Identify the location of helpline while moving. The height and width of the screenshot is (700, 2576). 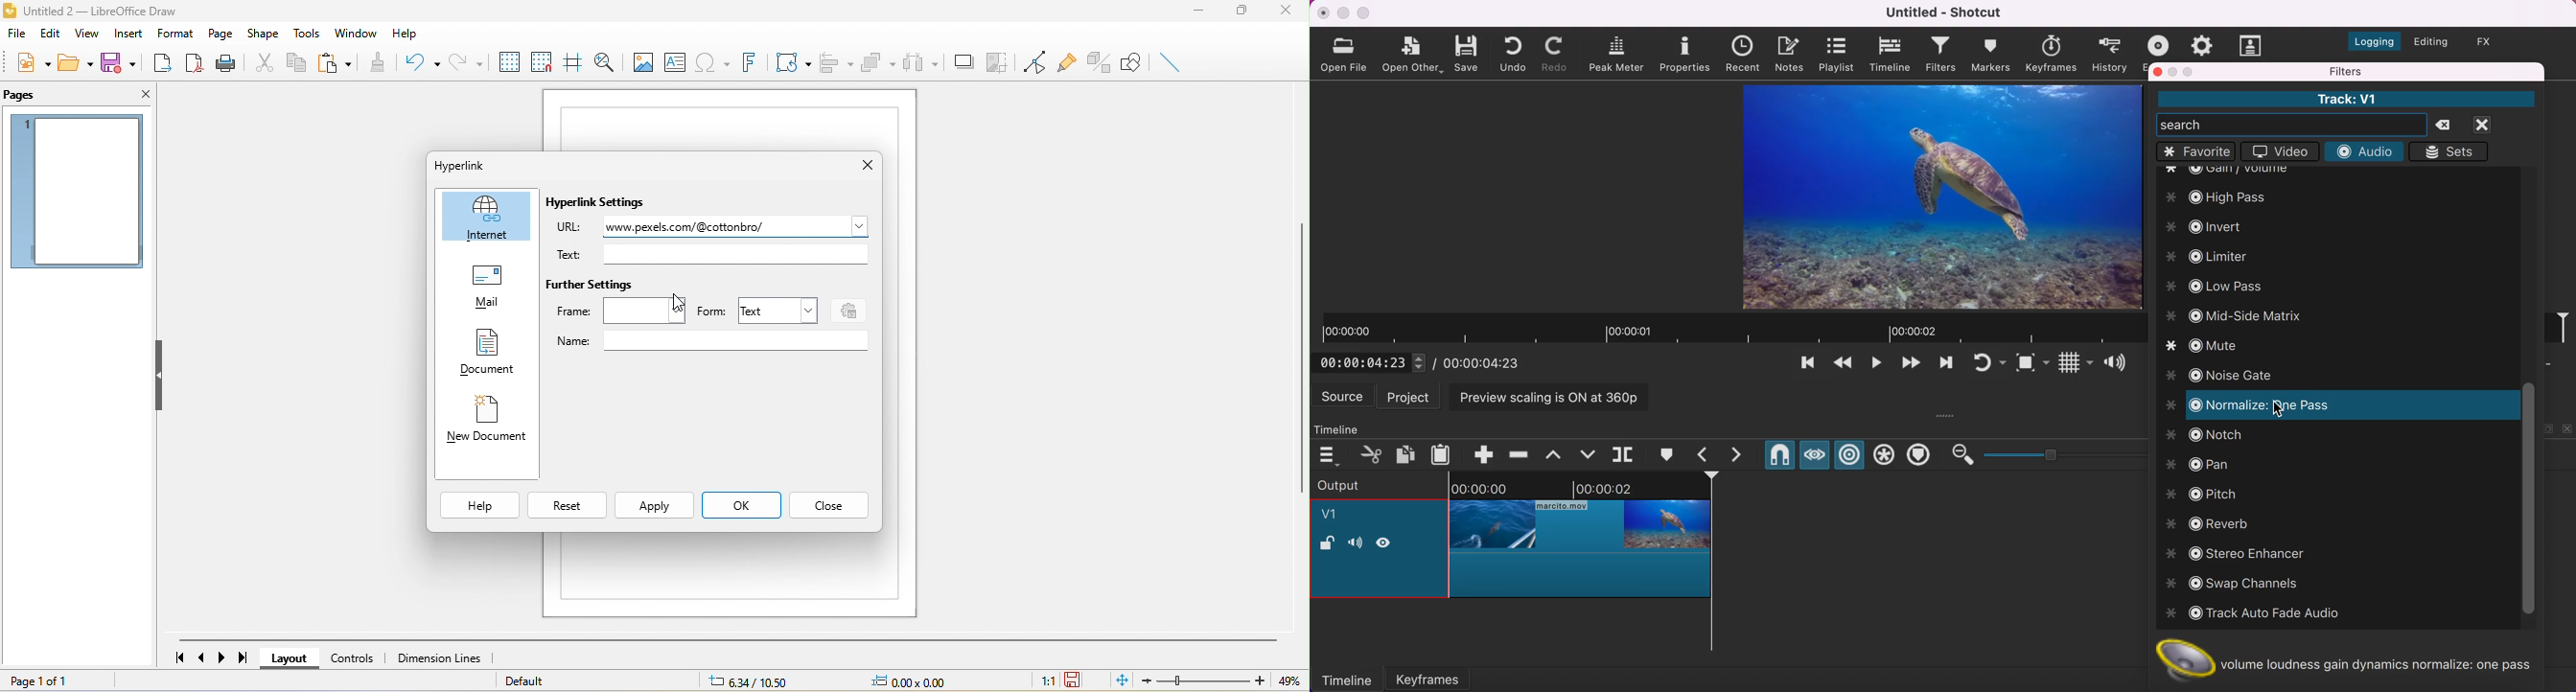
(570, 59).